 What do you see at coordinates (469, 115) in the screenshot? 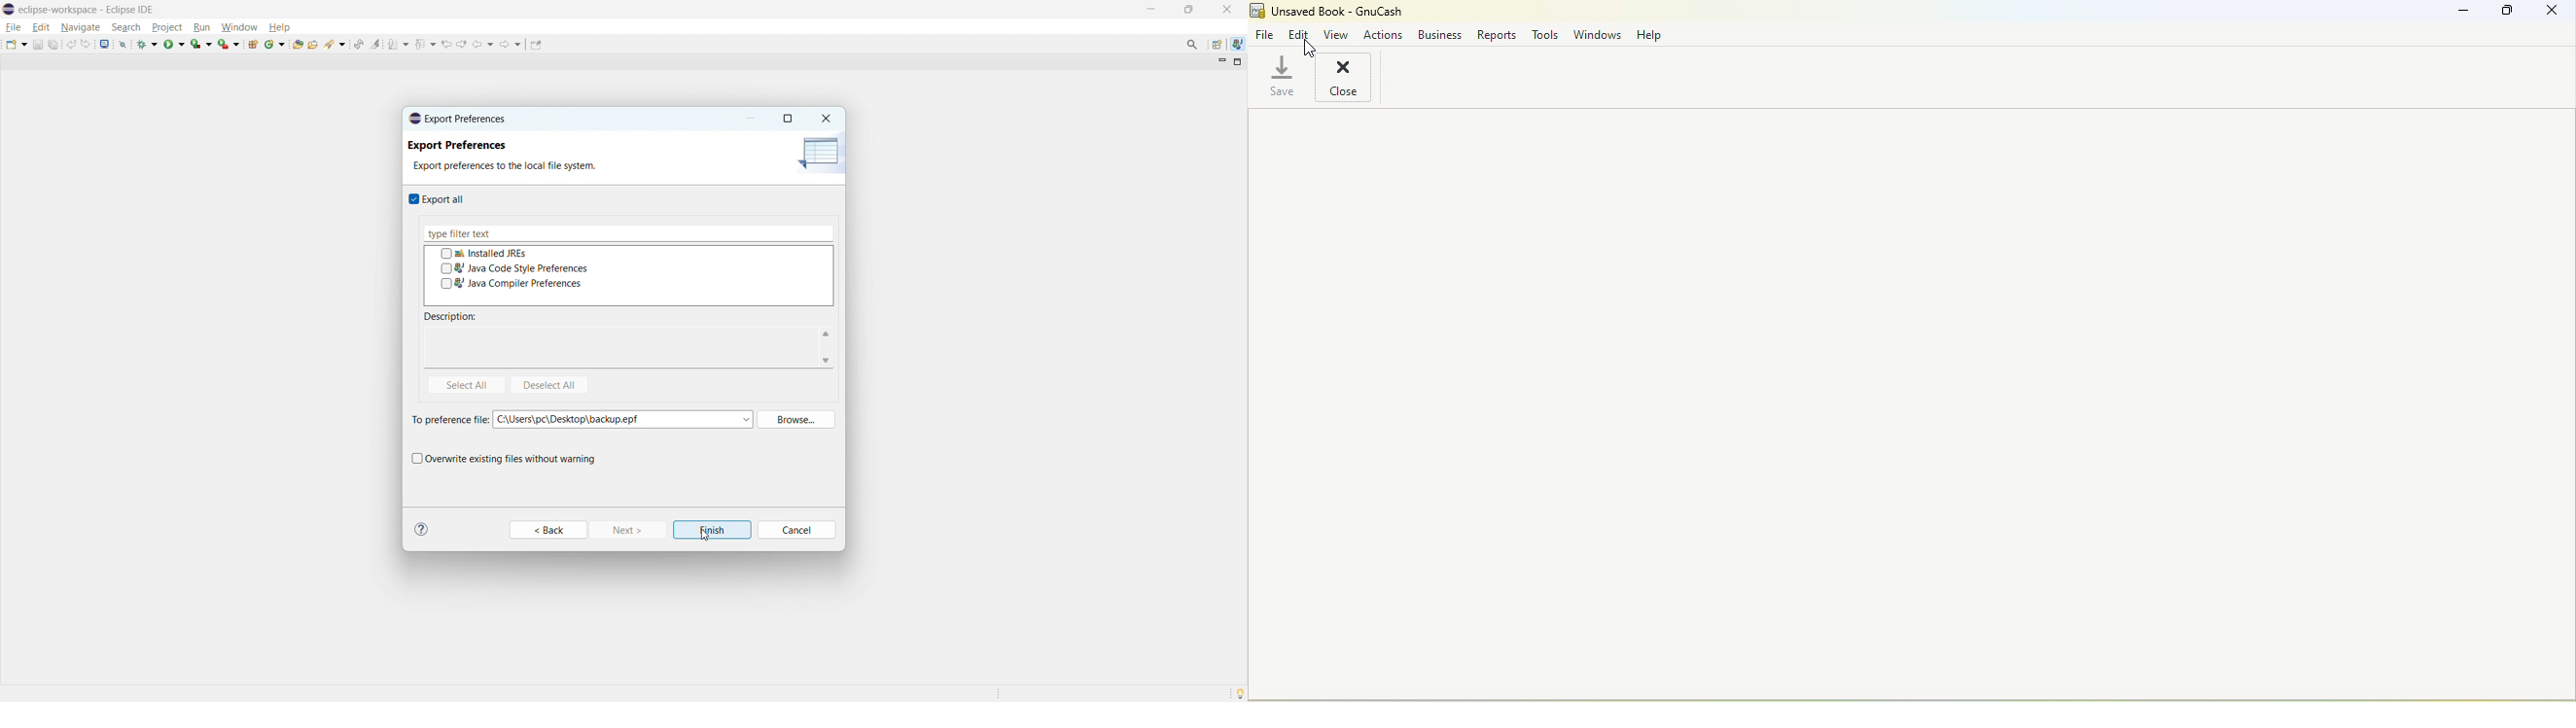
I see `Export Preferences` at bounding box center [469, 115].